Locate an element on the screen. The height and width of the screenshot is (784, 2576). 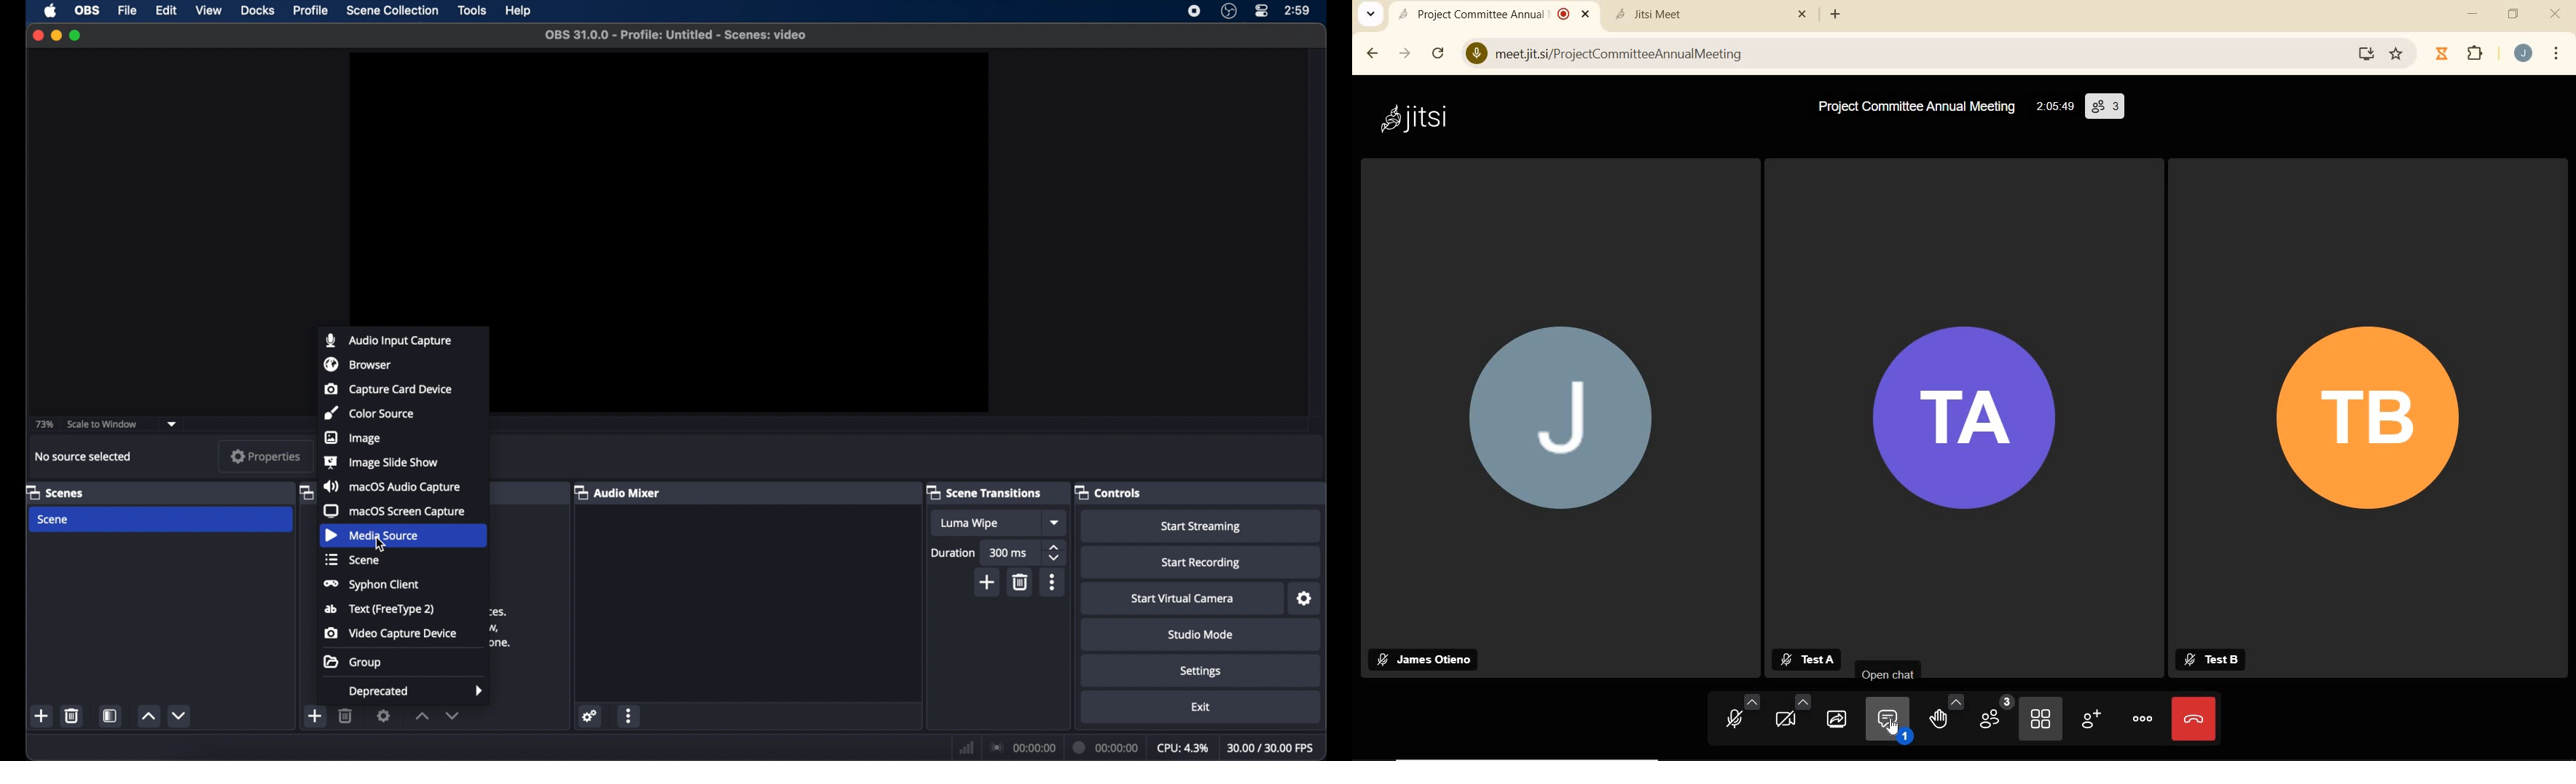
help is located at coordinates (519, 11).